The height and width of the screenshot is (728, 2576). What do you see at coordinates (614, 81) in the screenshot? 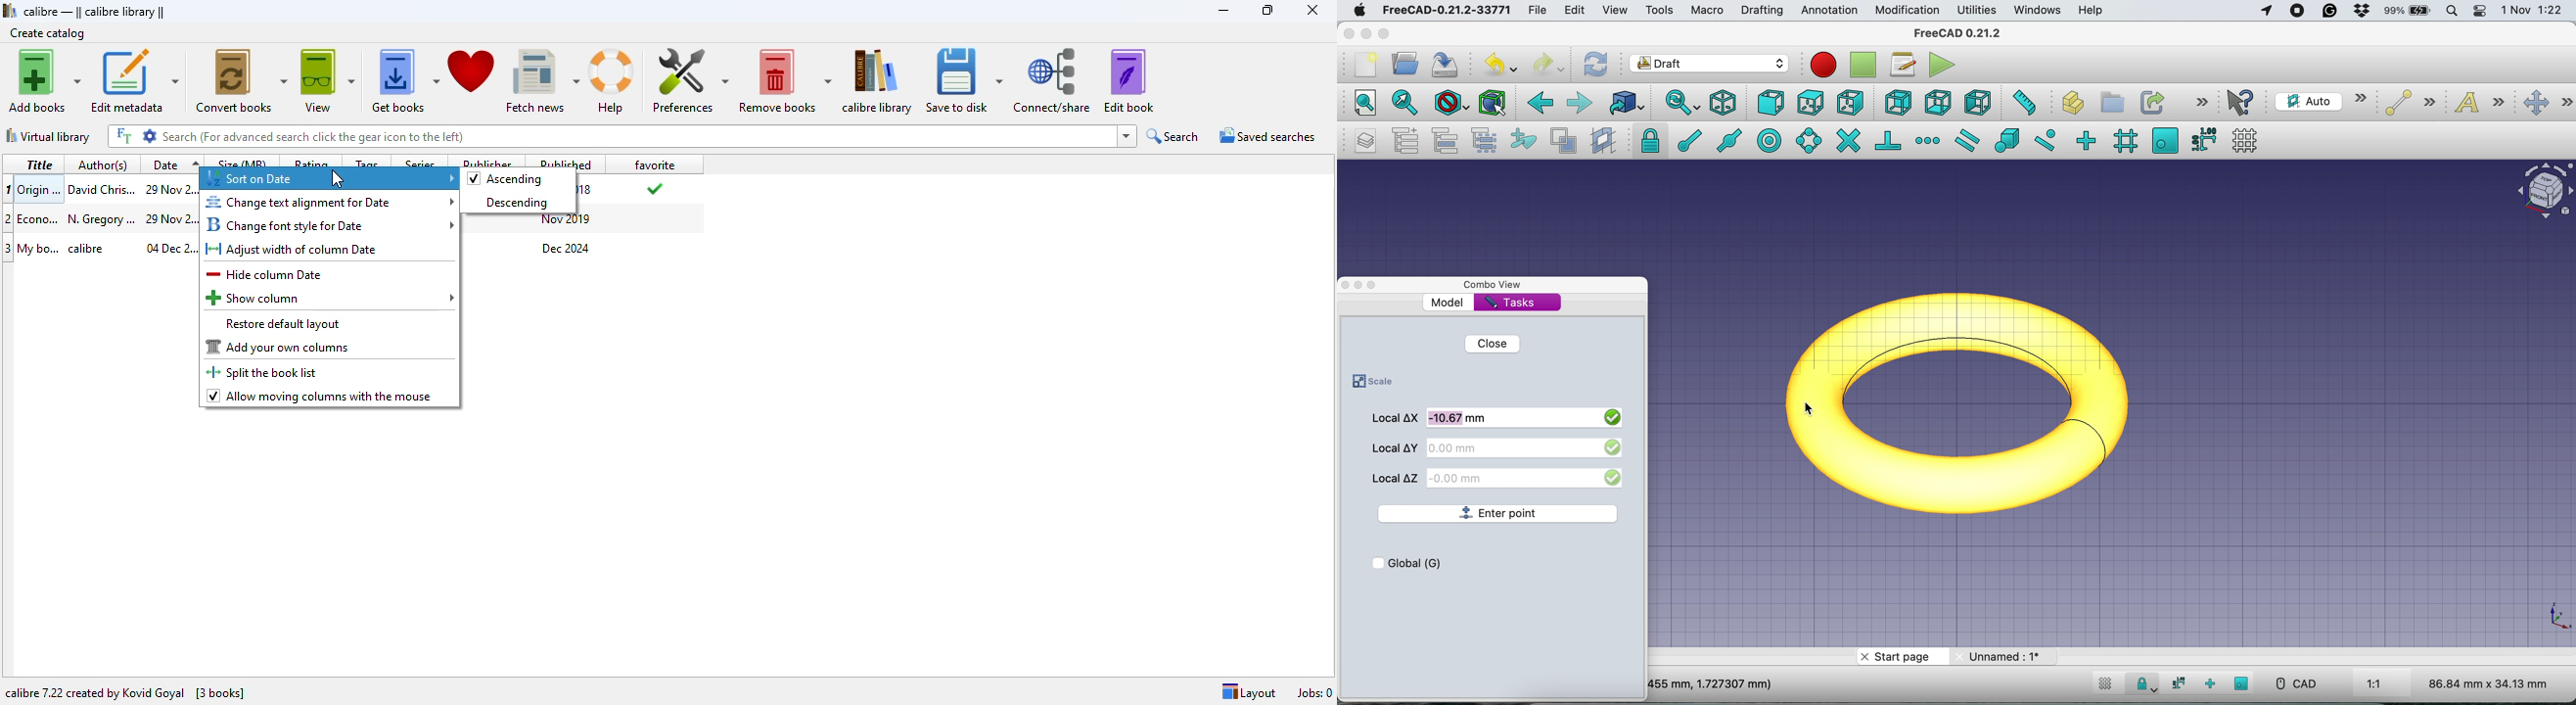
I see `help` at bounding box center [614, 81].